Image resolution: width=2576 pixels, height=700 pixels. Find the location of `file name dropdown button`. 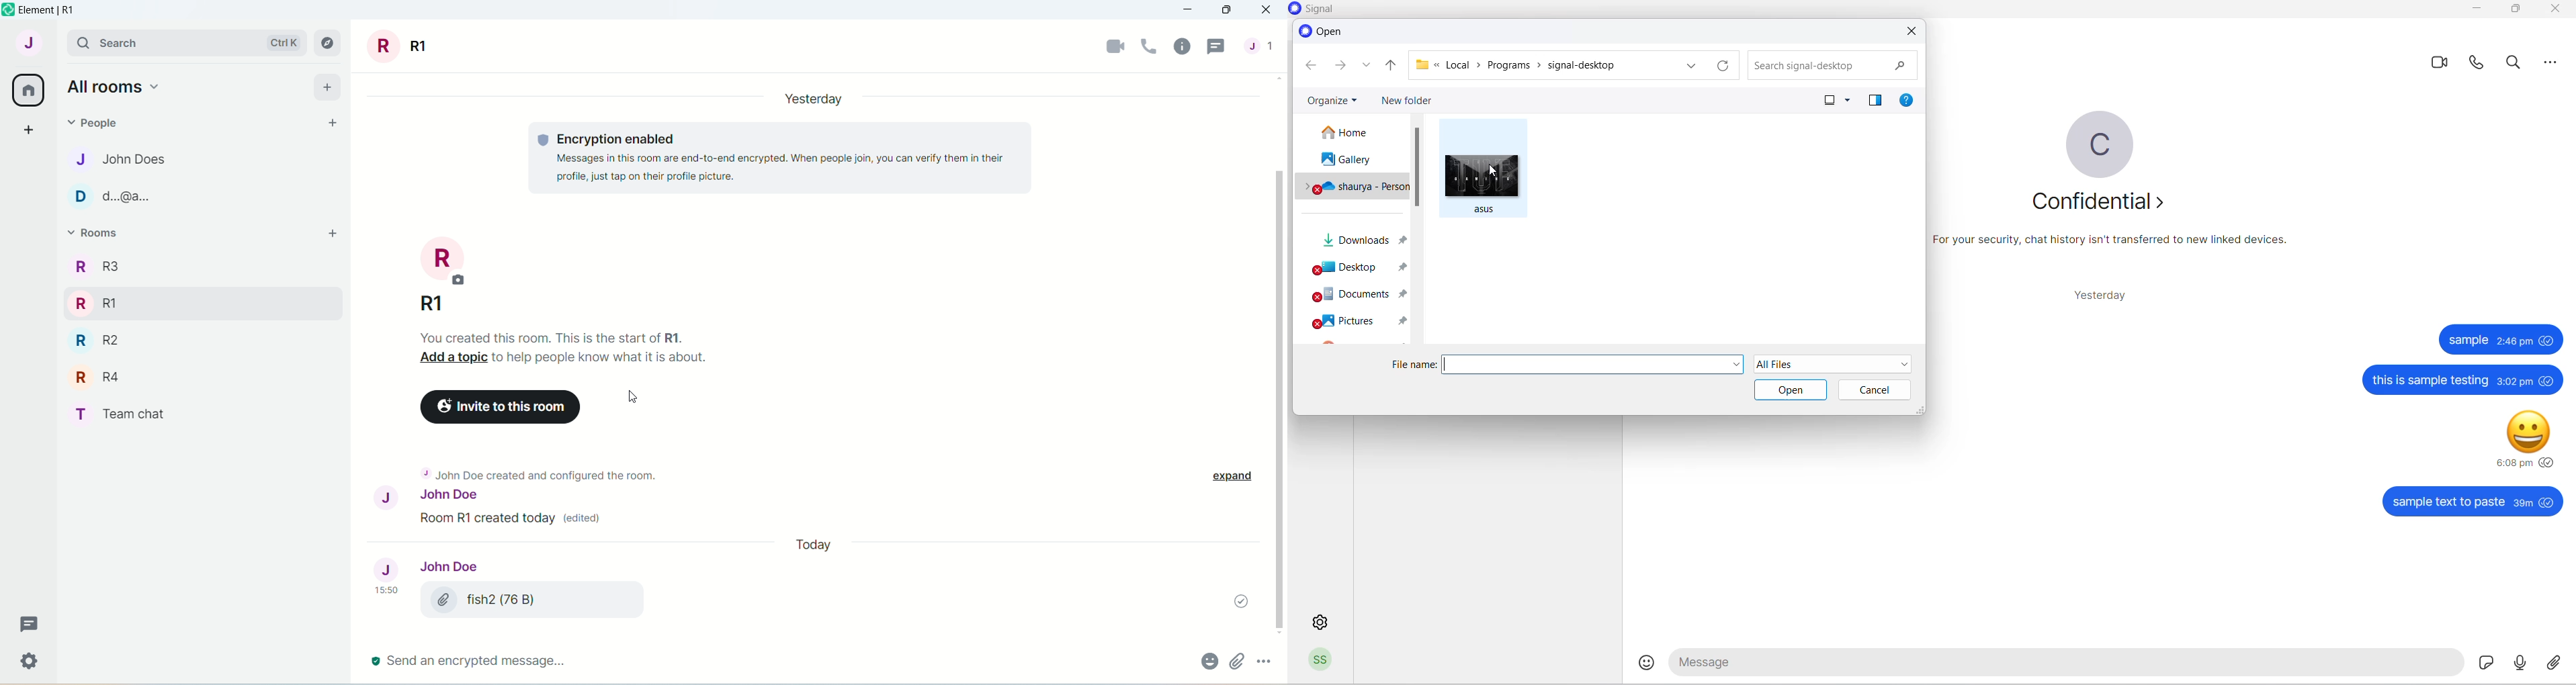

file name dropdown button is located at coordinates (1735, 365).